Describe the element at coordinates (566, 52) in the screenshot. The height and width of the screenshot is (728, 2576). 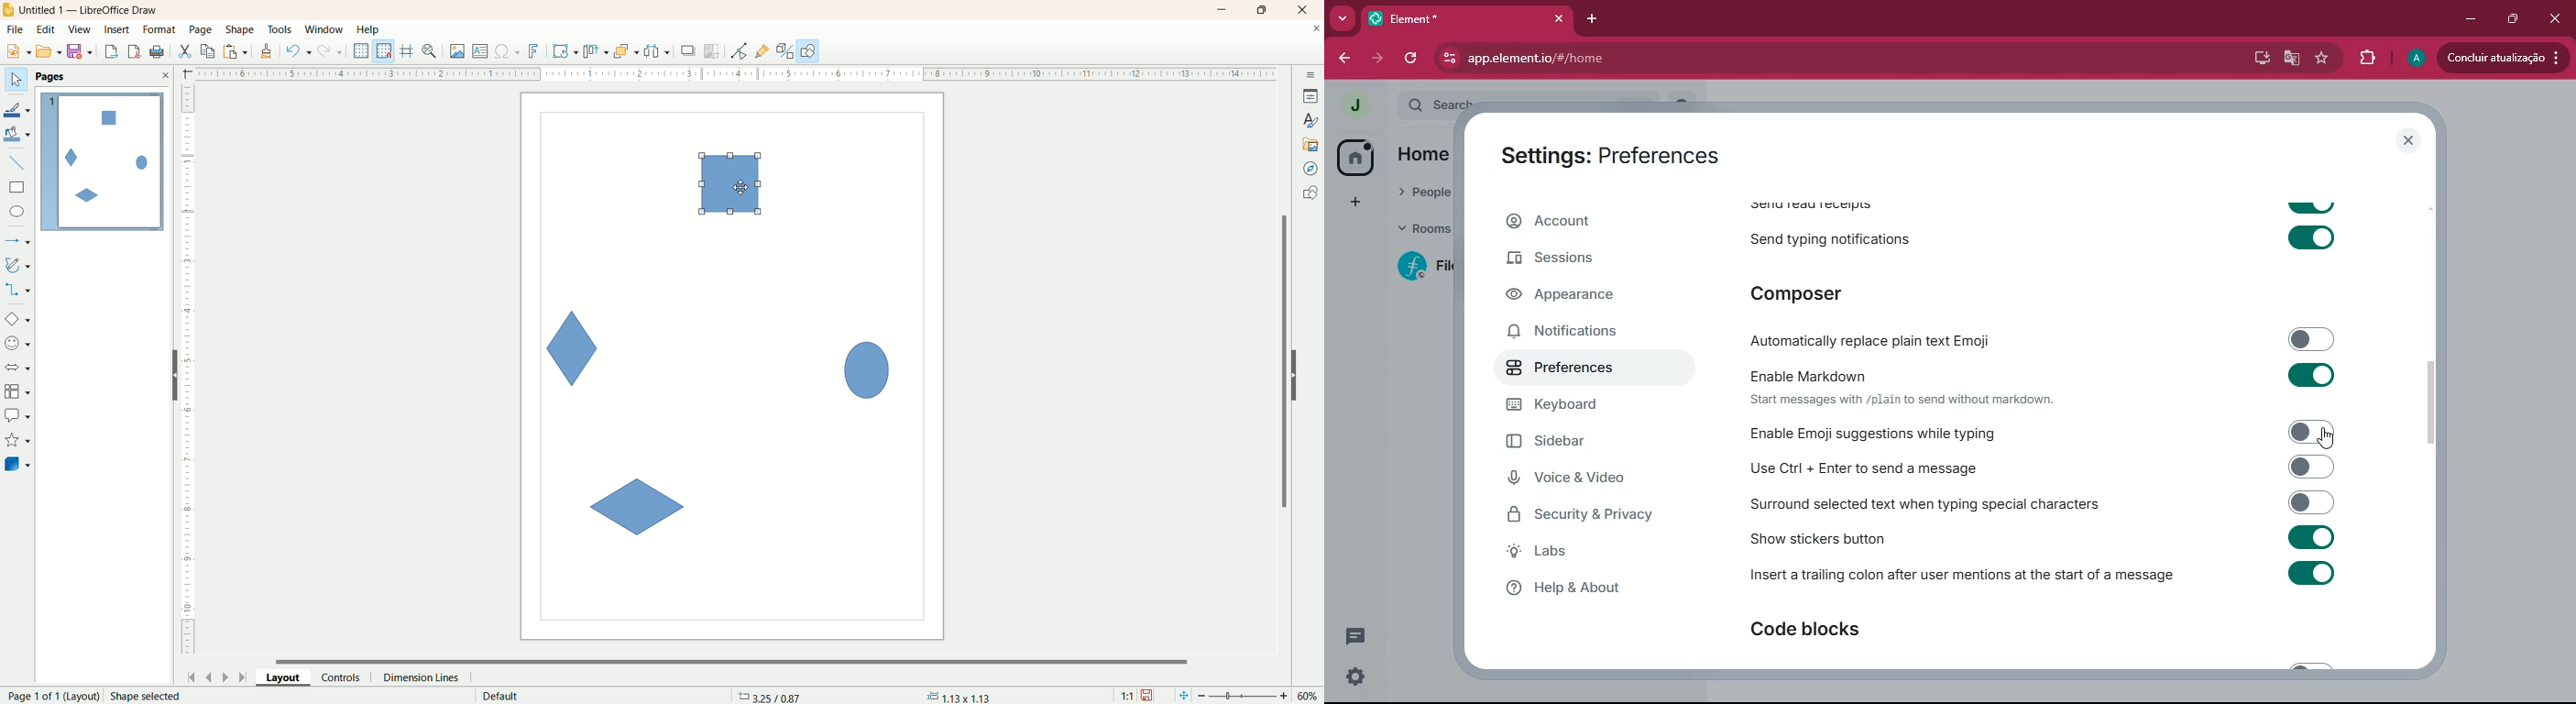
I see `transformation` at that location.